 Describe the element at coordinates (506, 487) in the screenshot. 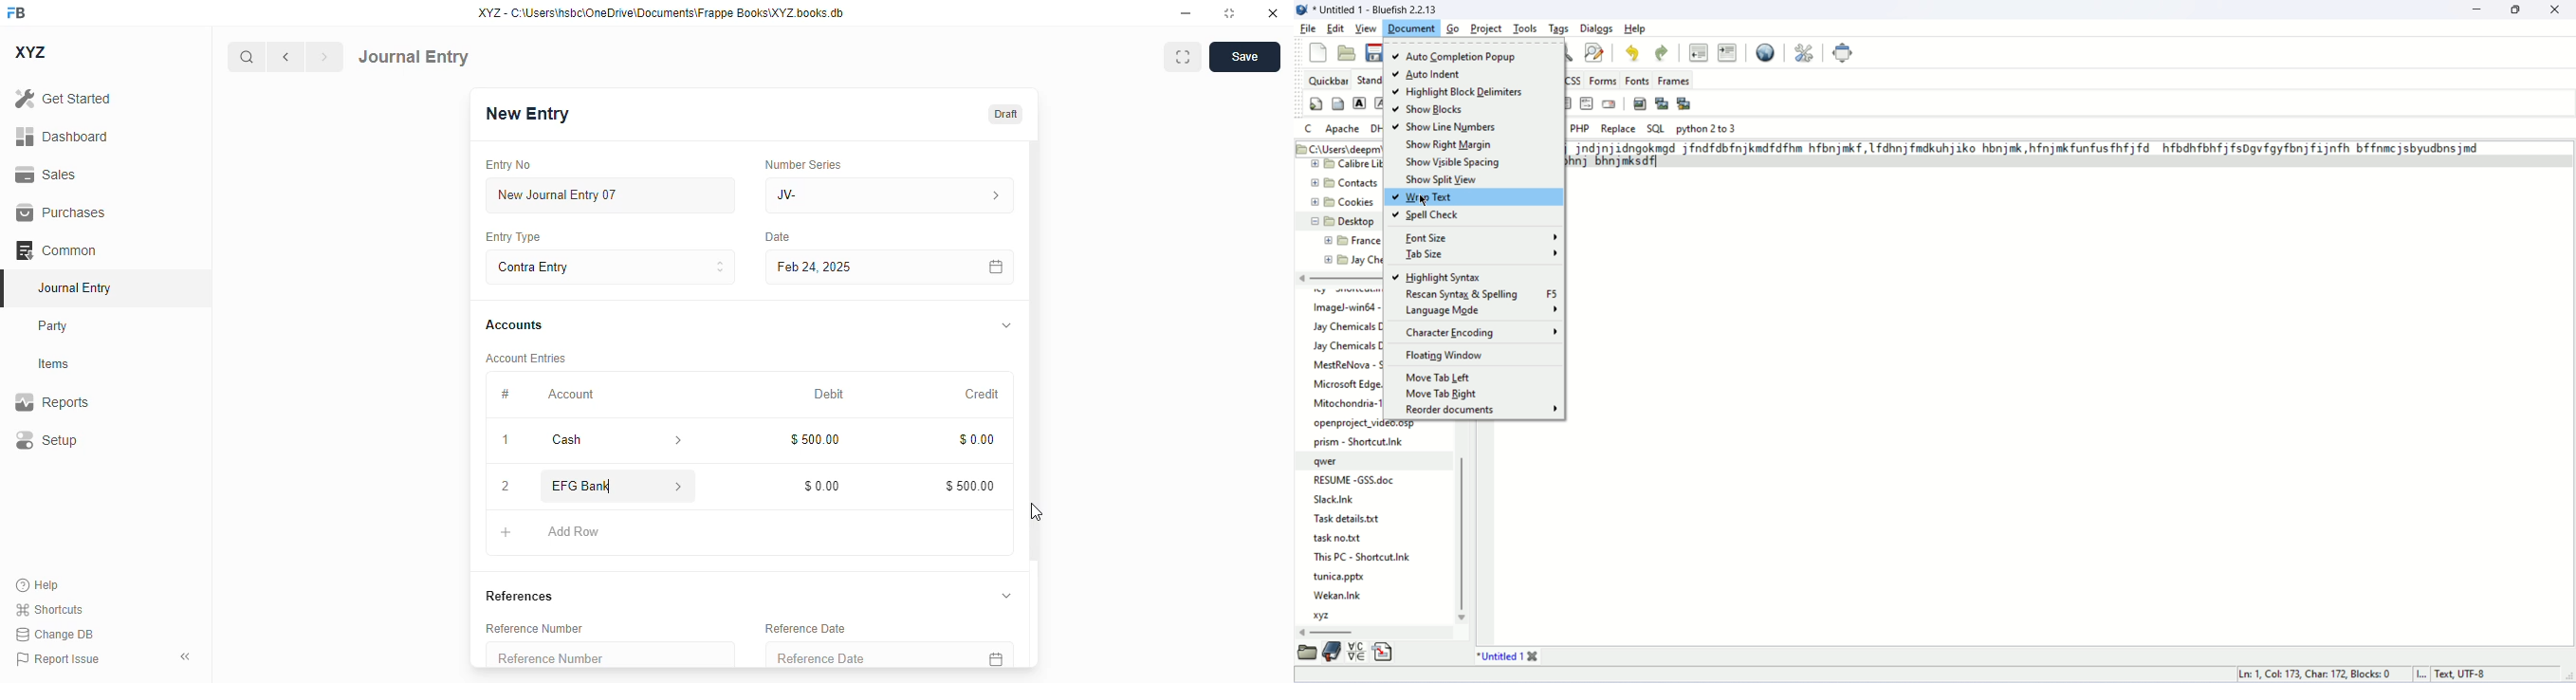

I see `2` at that location.